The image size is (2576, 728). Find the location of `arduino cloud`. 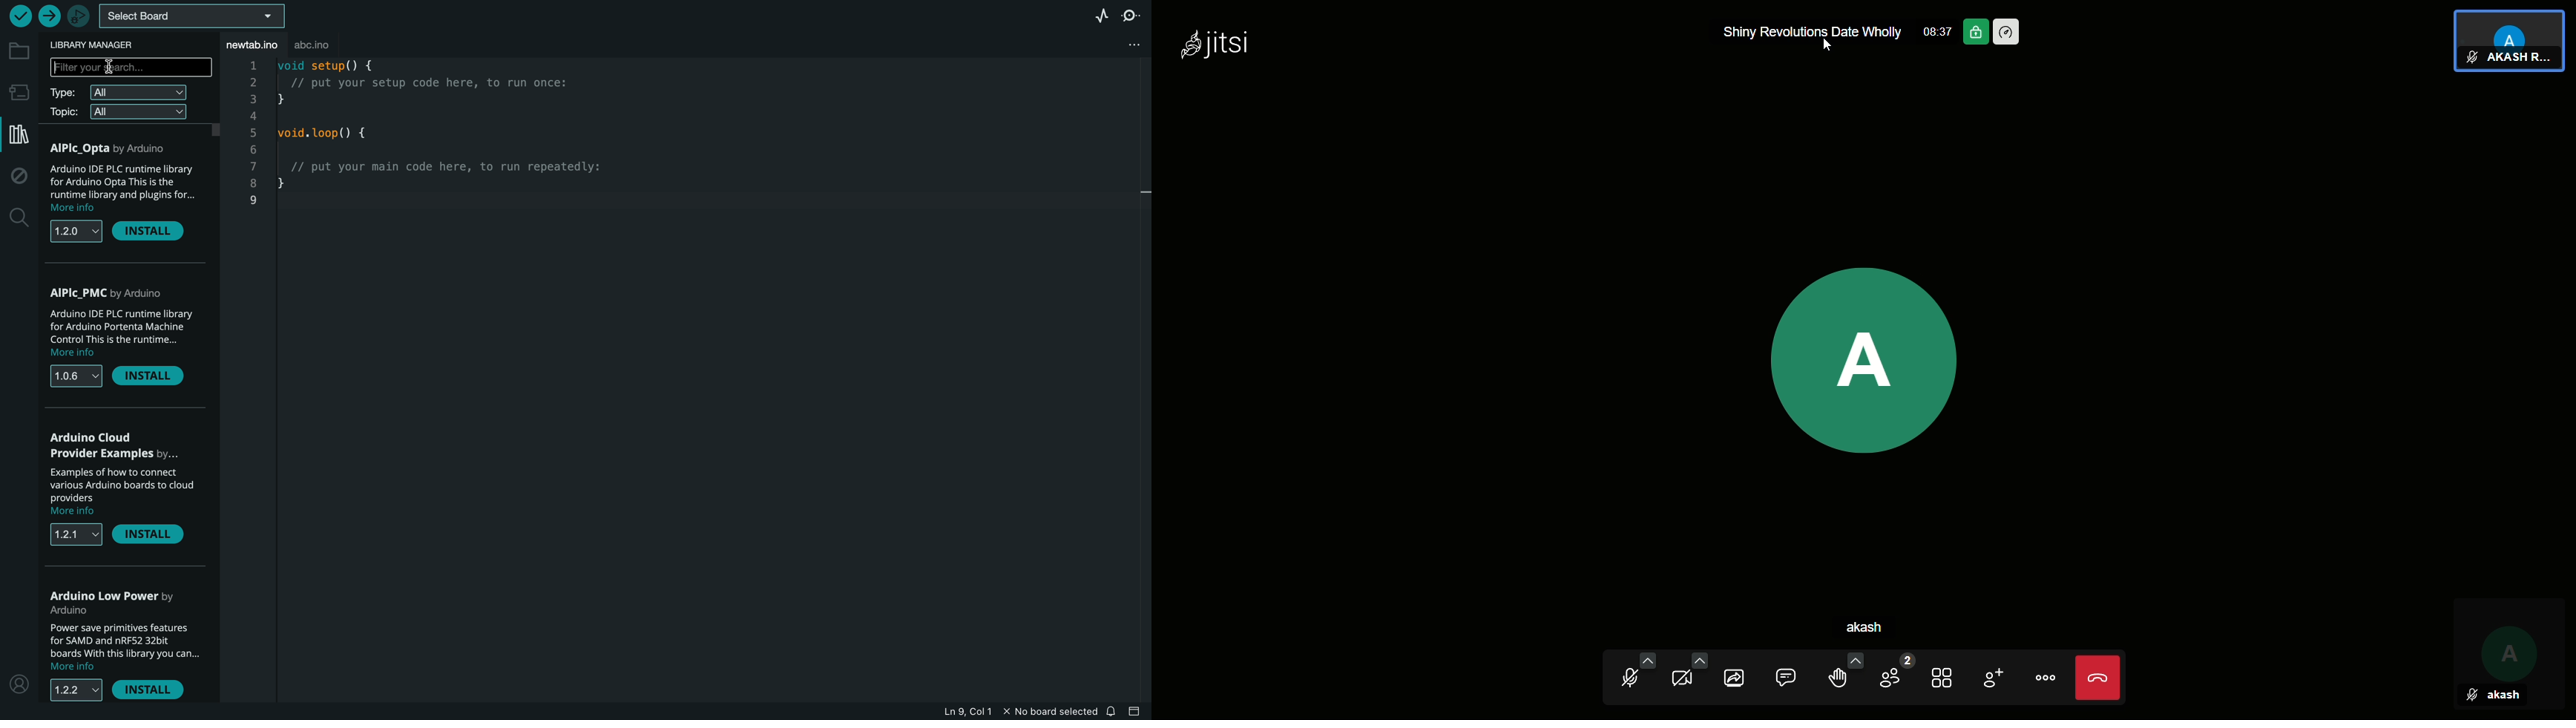

arduino cloud is located at coordinates (115, 446).